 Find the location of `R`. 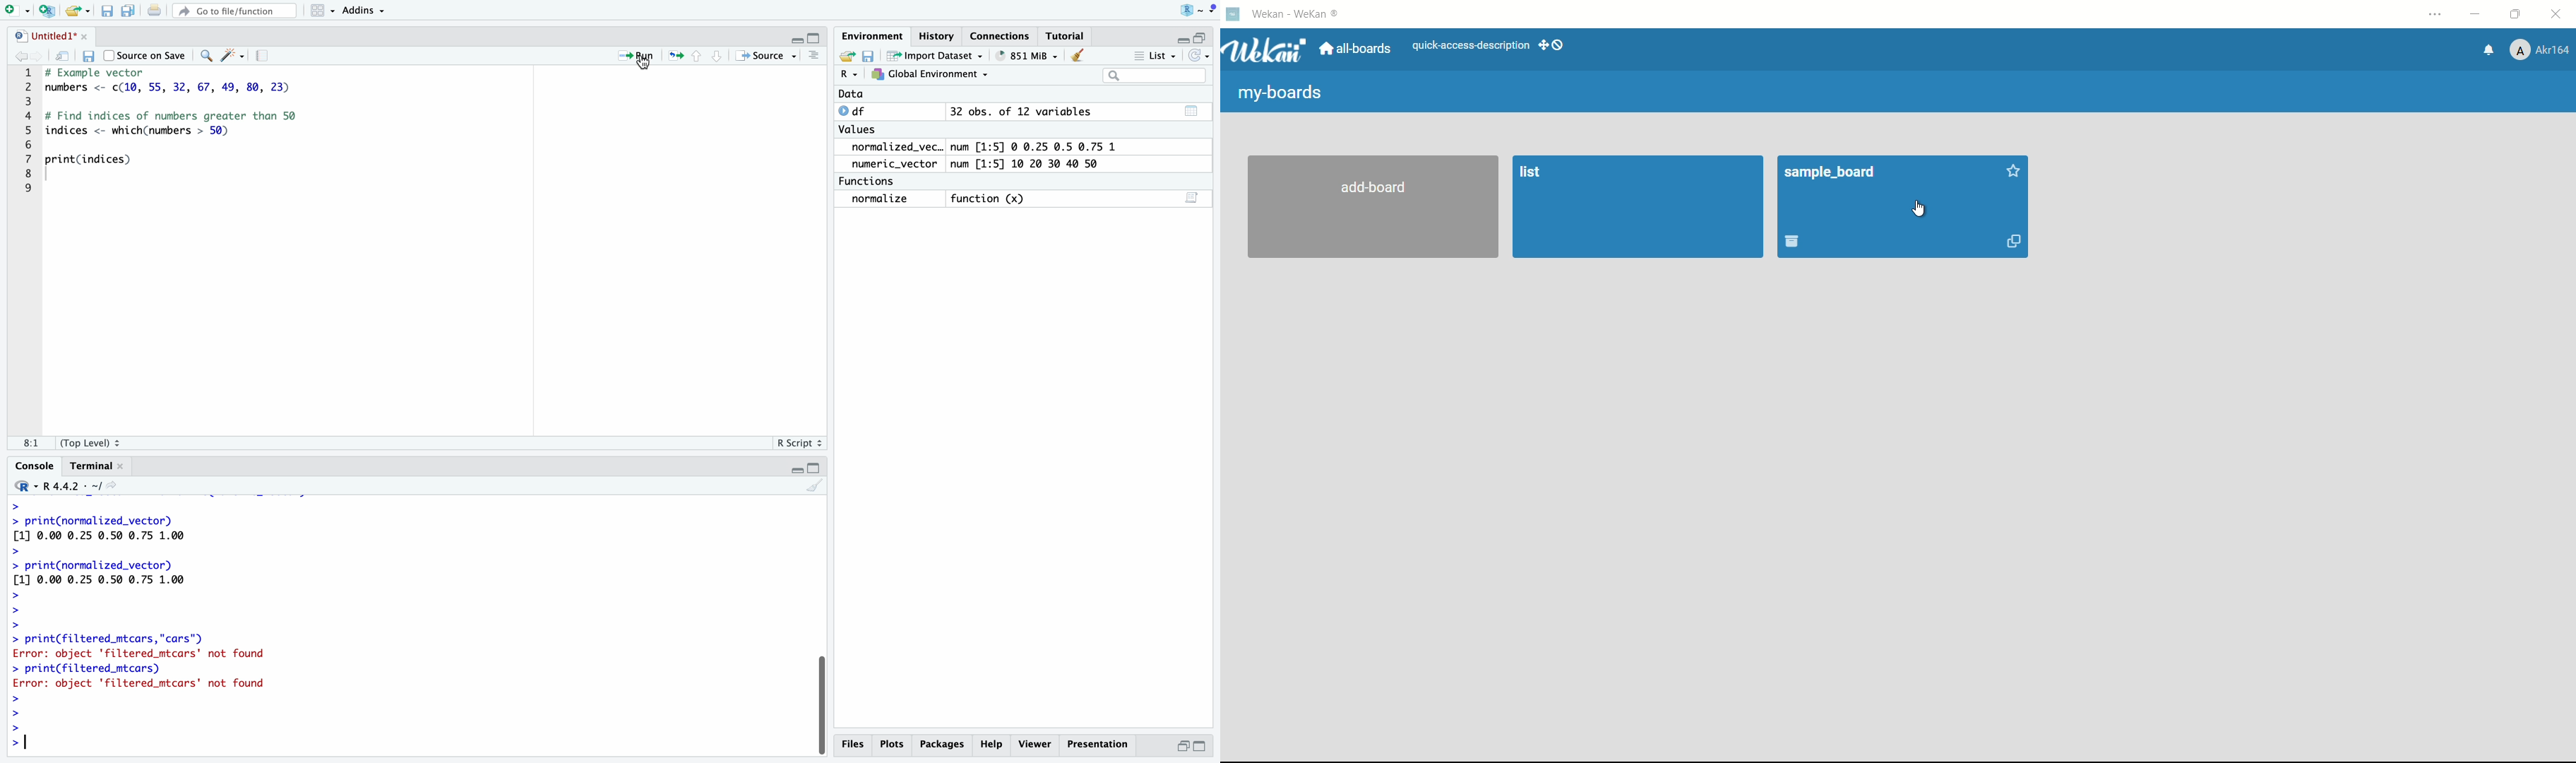

R is located at coordinates (847, 76).